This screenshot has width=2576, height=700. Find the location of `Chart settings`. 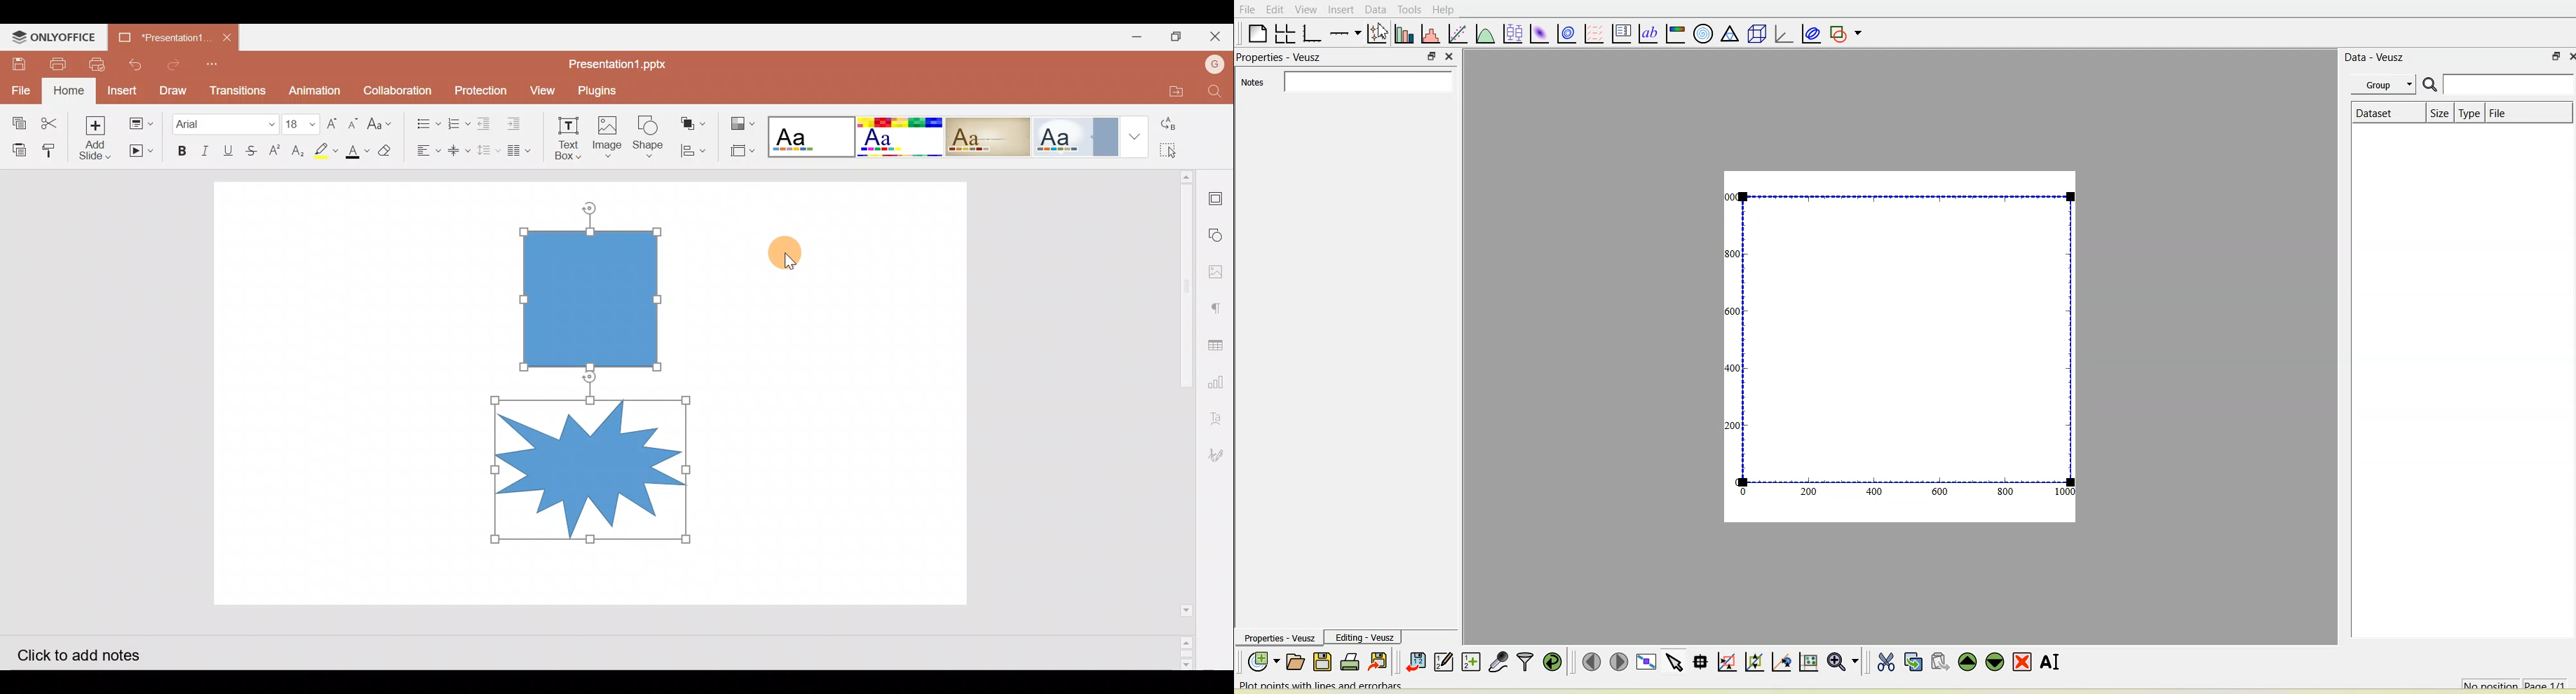

Chart settings is located at coordinates (1222, 385).